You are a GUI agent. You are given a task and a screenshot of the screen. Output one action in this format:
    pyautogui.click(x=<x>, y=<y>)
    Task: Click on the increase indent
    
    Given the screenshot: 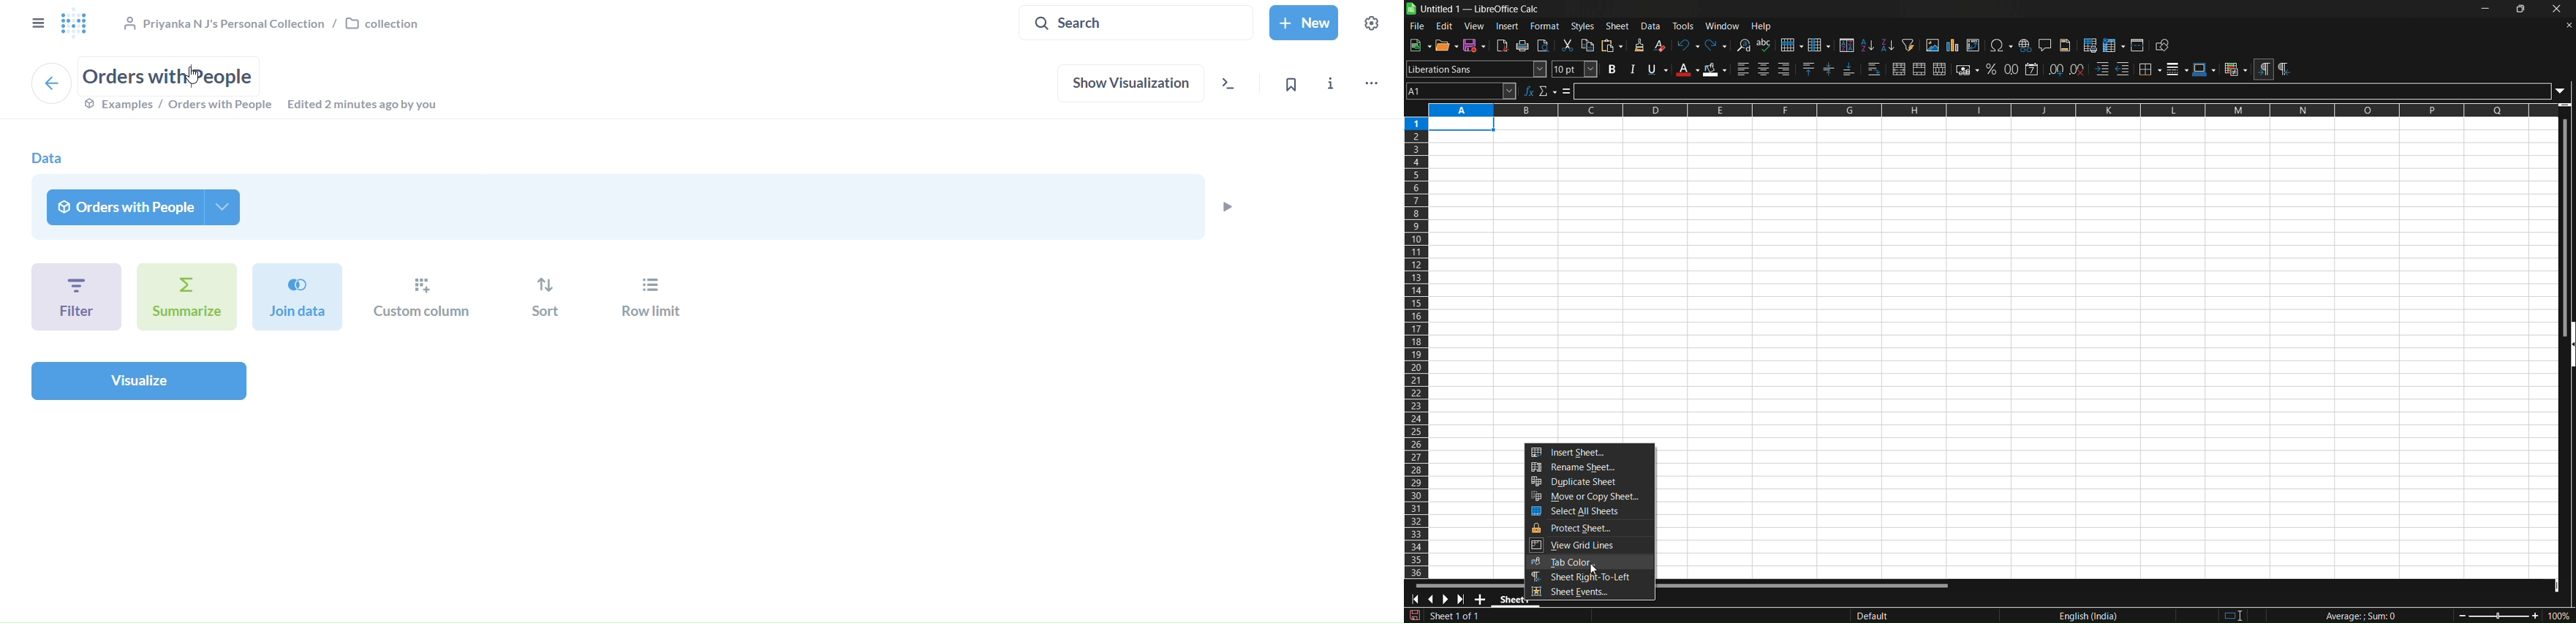 What is the action you would take?
    pyautogui.click(x=2102, y=70)
    